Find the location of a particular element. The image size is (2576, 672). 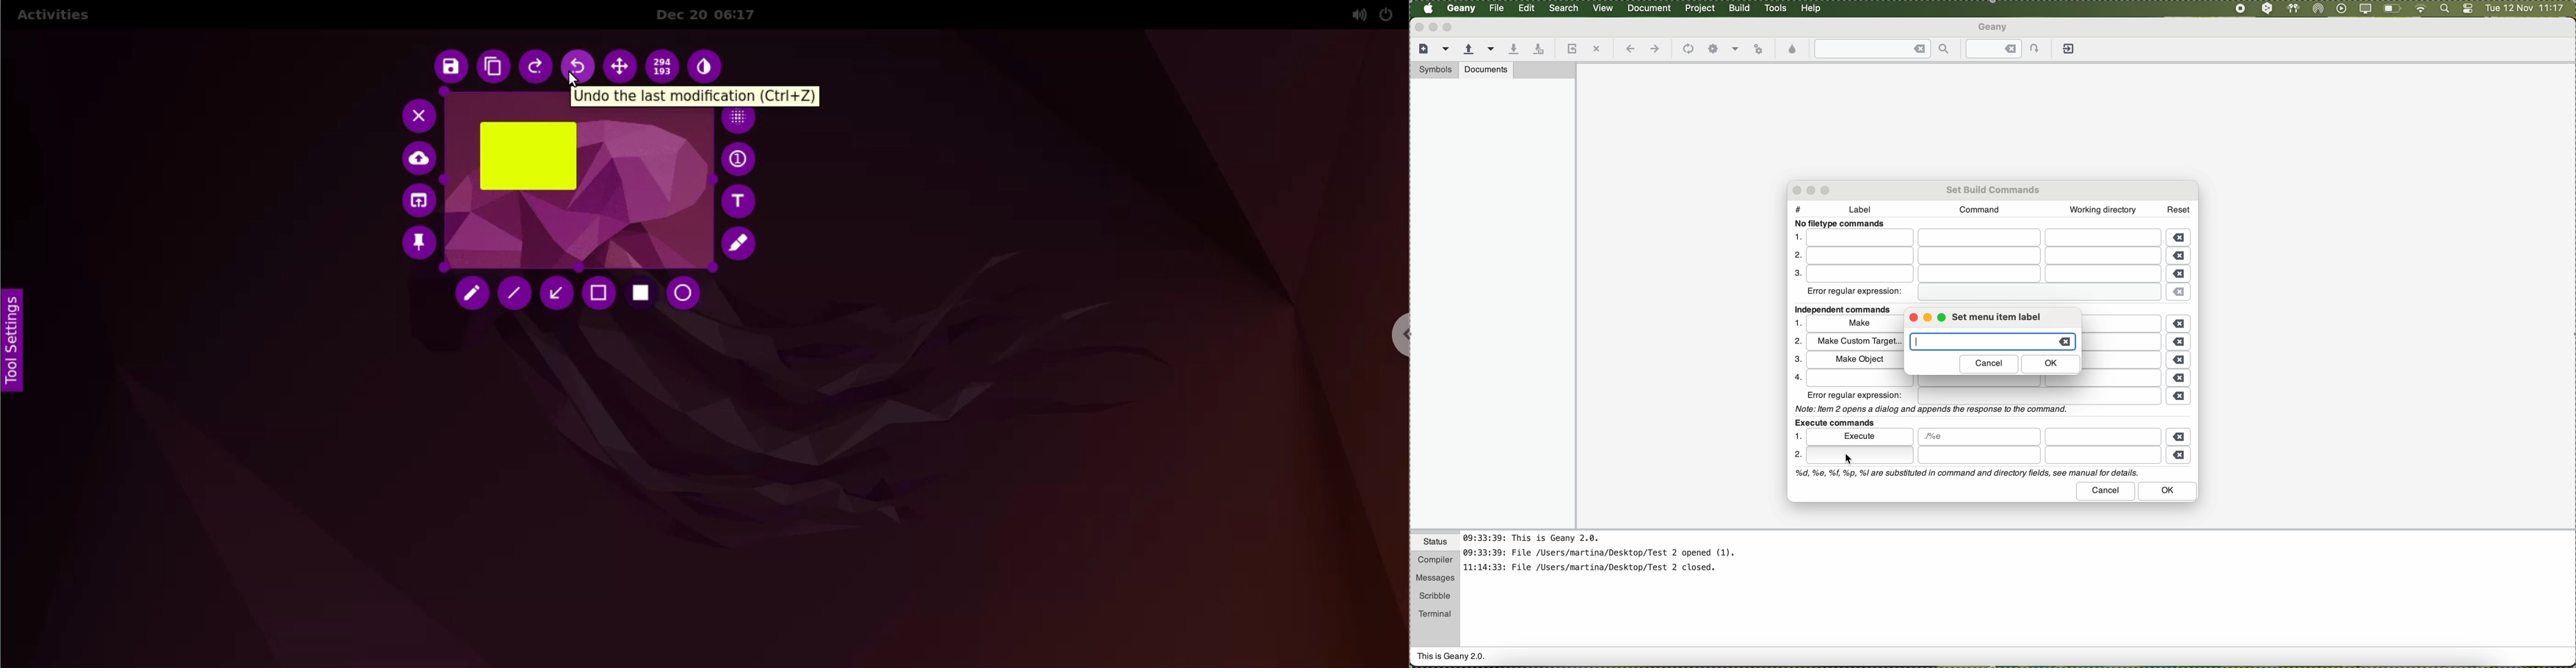

close pop-up is located at coordinates (1911, 318).